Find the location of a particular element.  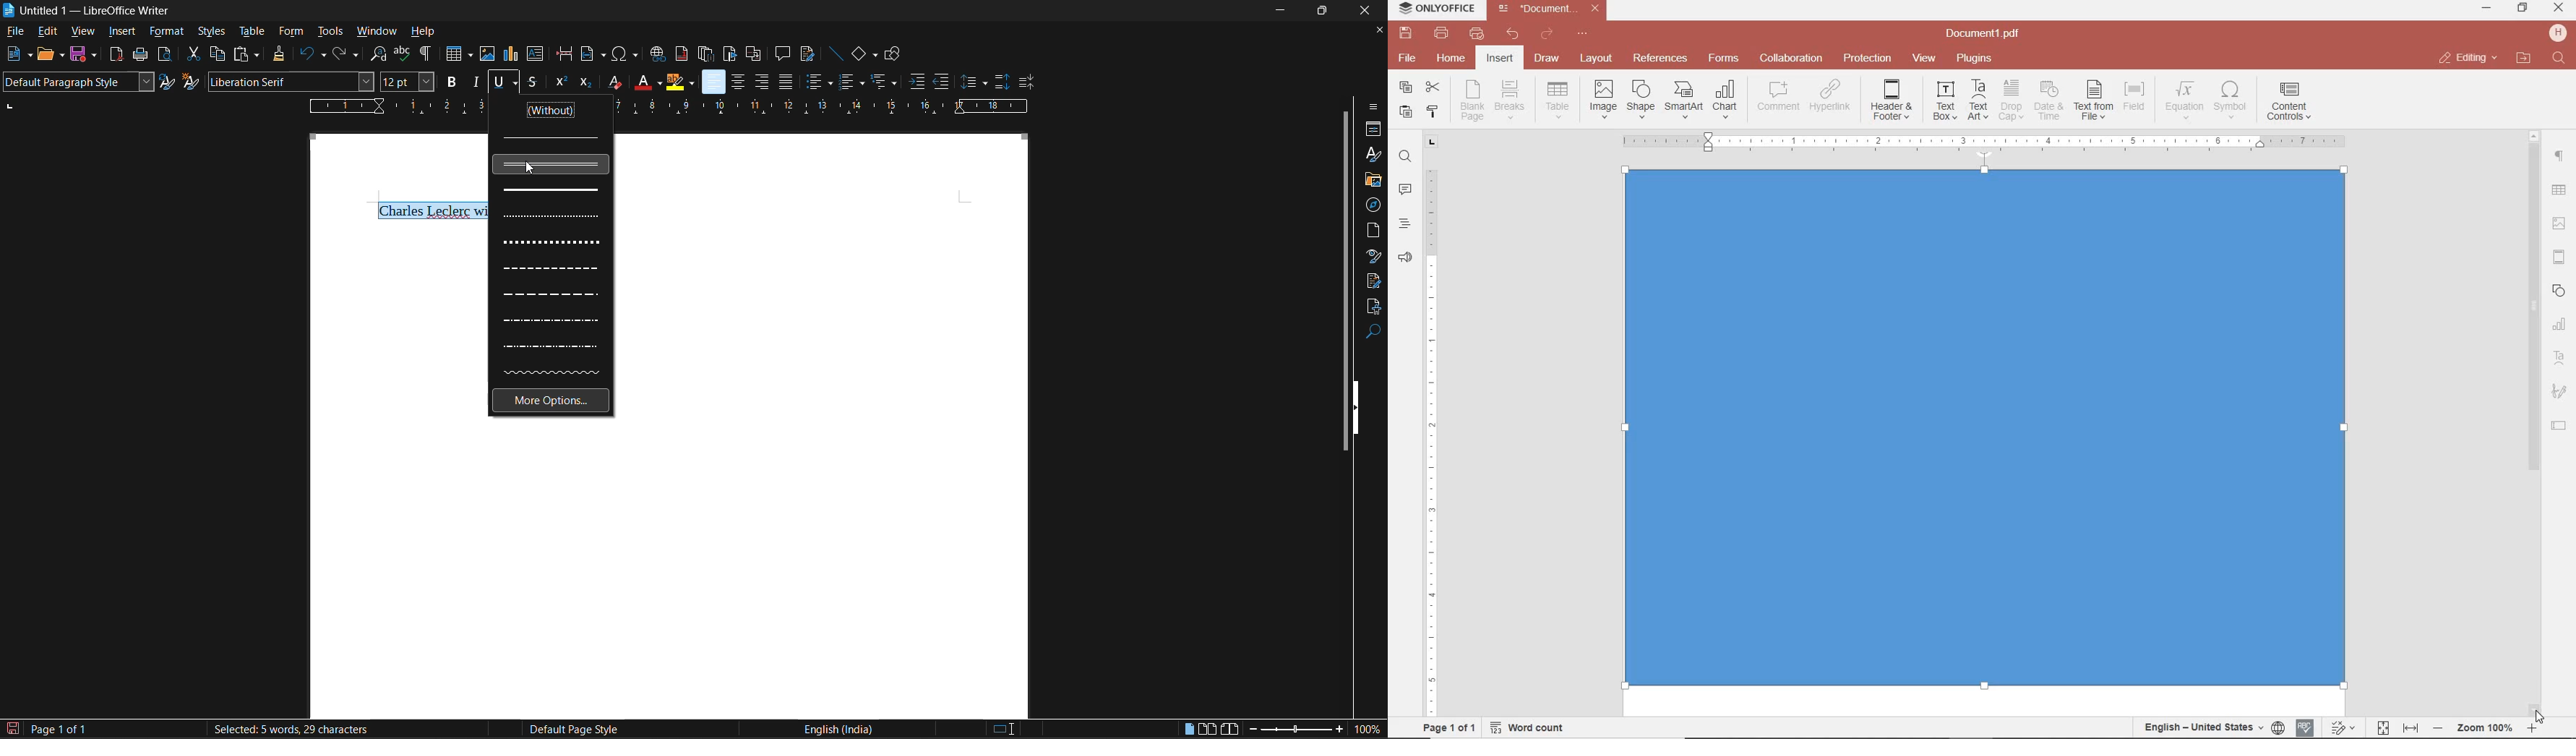

page number in document is located at coordinates (61, 729).